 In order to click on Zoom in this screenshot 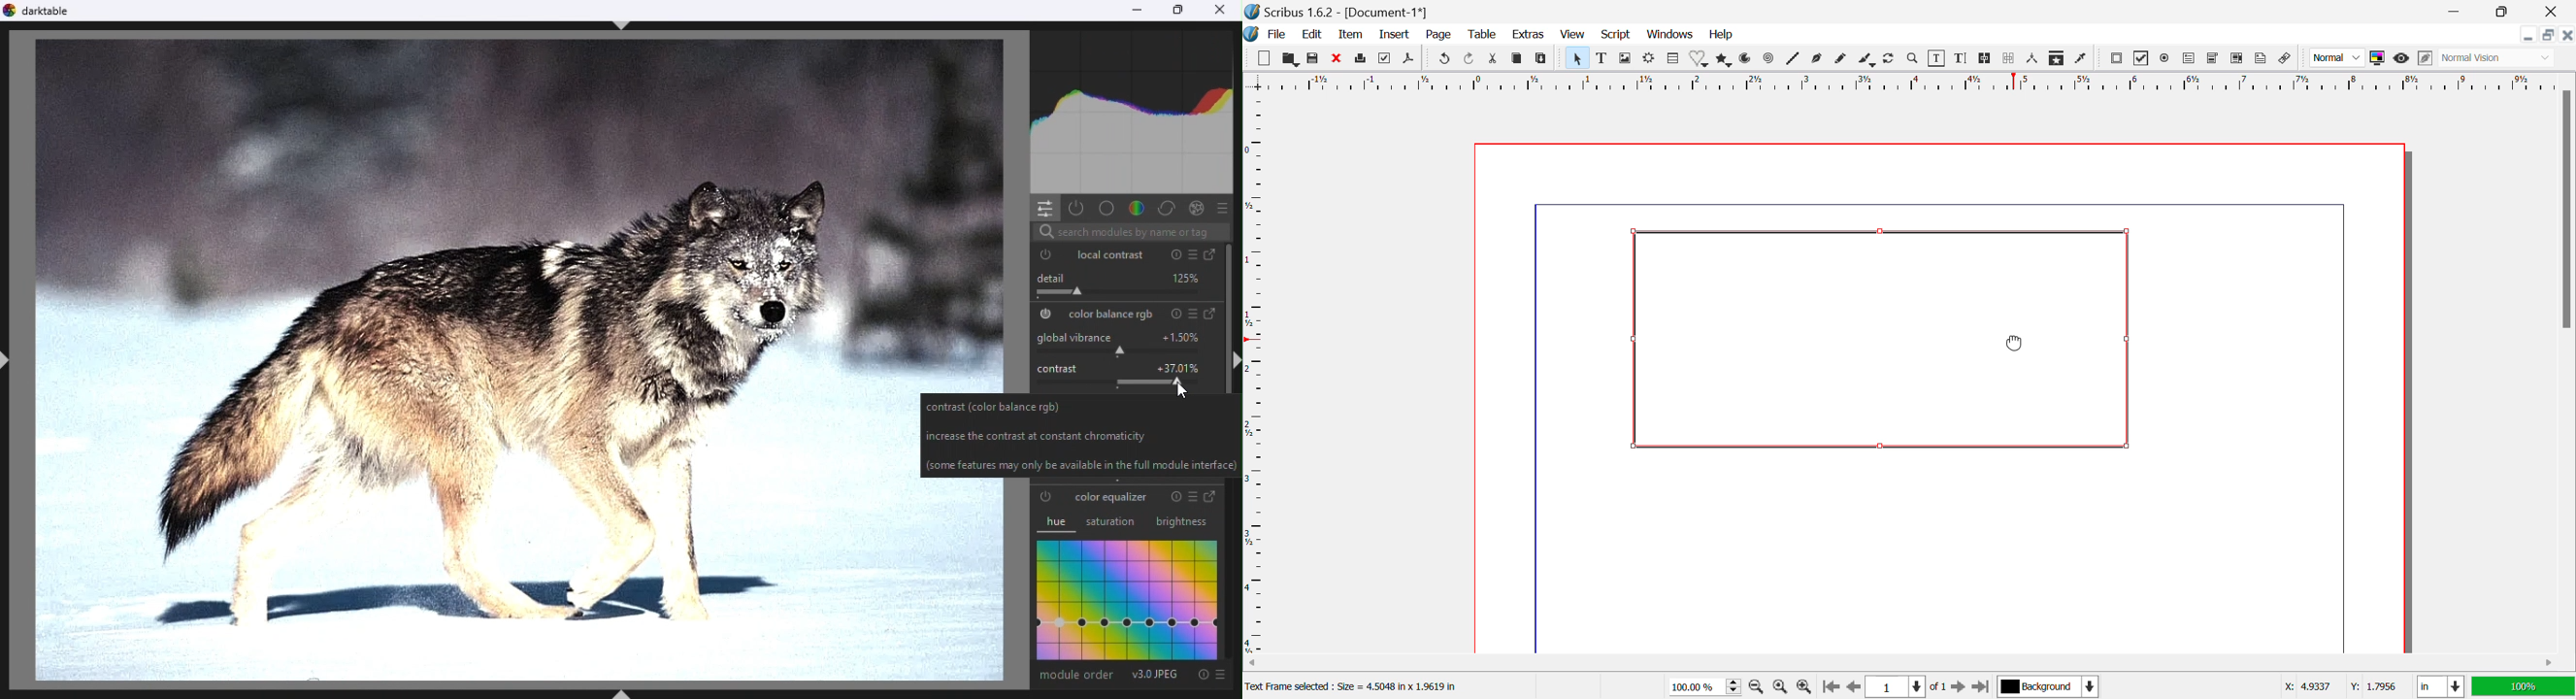, I will do `click(1915, 60)`.